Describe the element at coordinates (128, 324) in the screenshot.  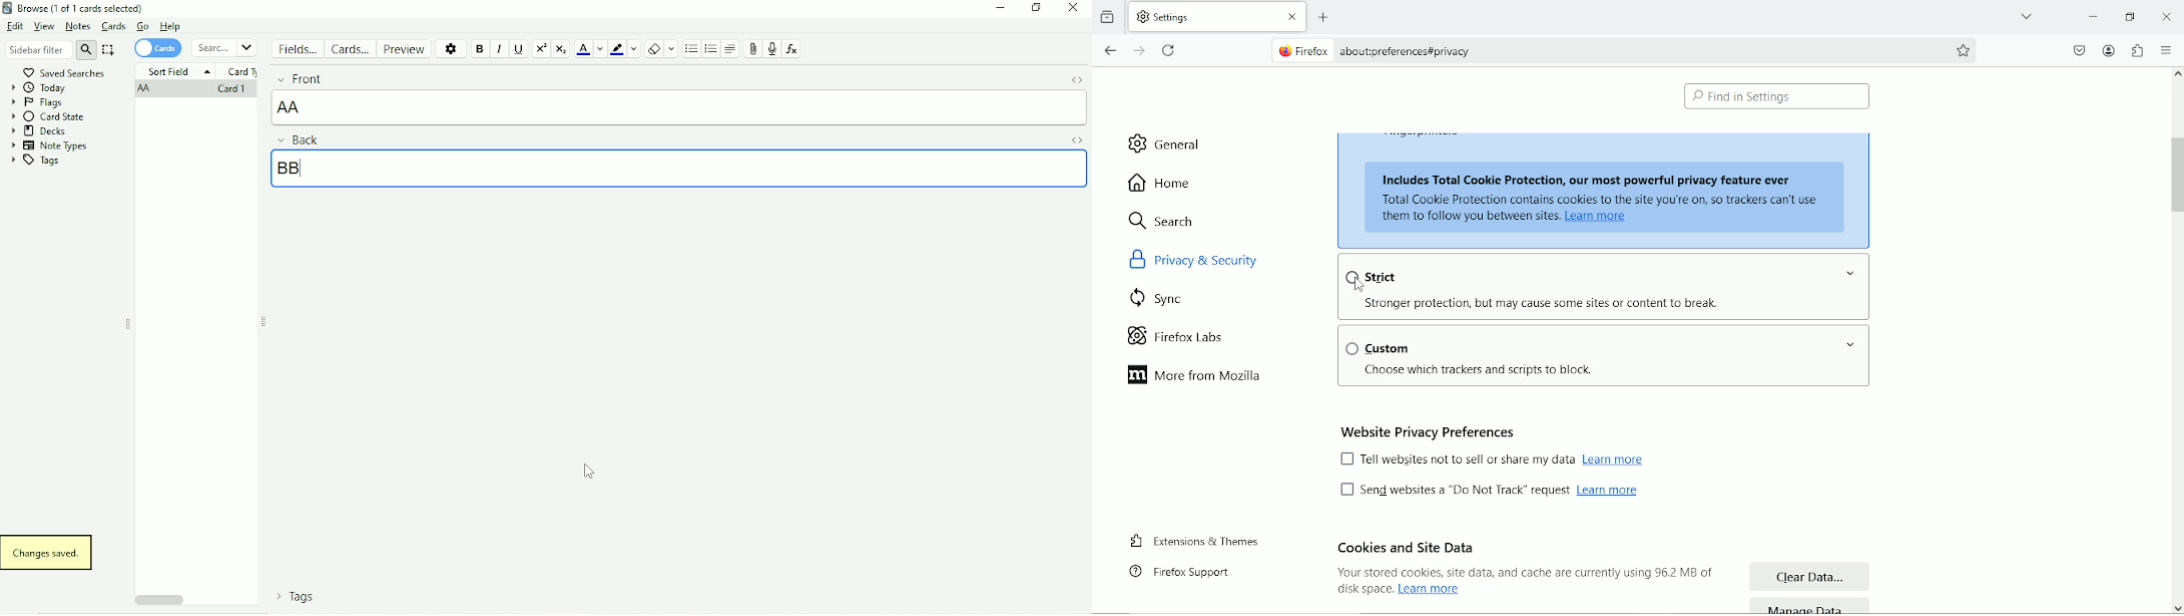
I see `Resize` at that location.